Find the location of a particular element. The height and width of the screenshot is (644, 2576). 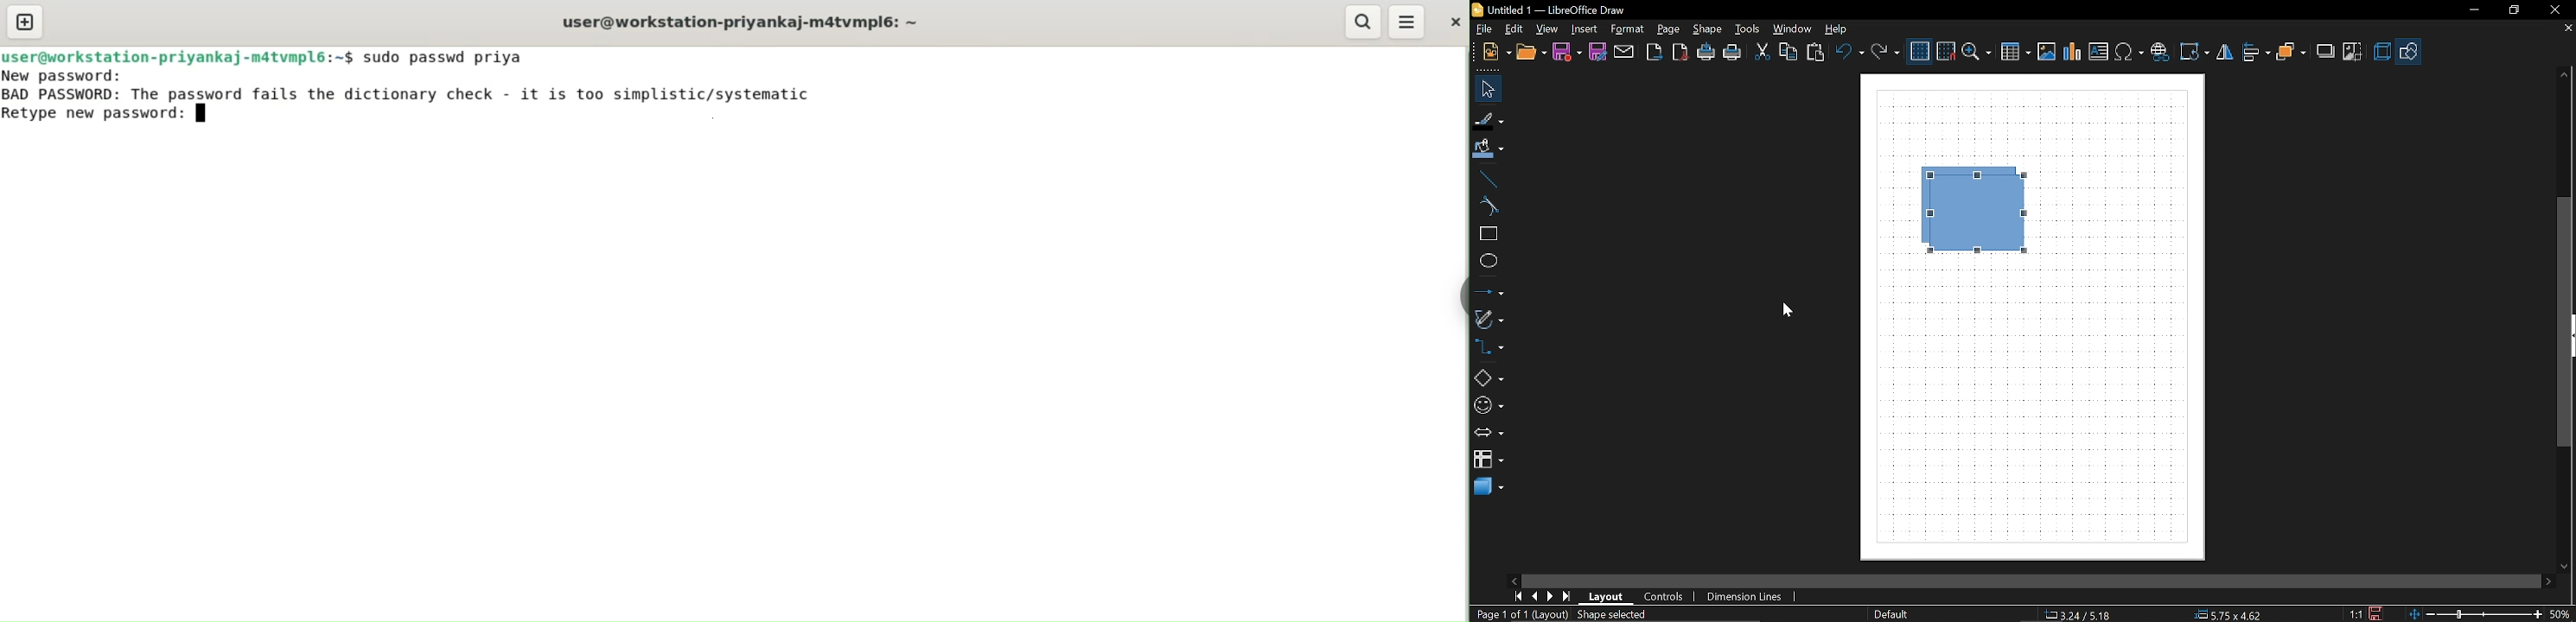

Layout is located at coordinates (1607, 597).